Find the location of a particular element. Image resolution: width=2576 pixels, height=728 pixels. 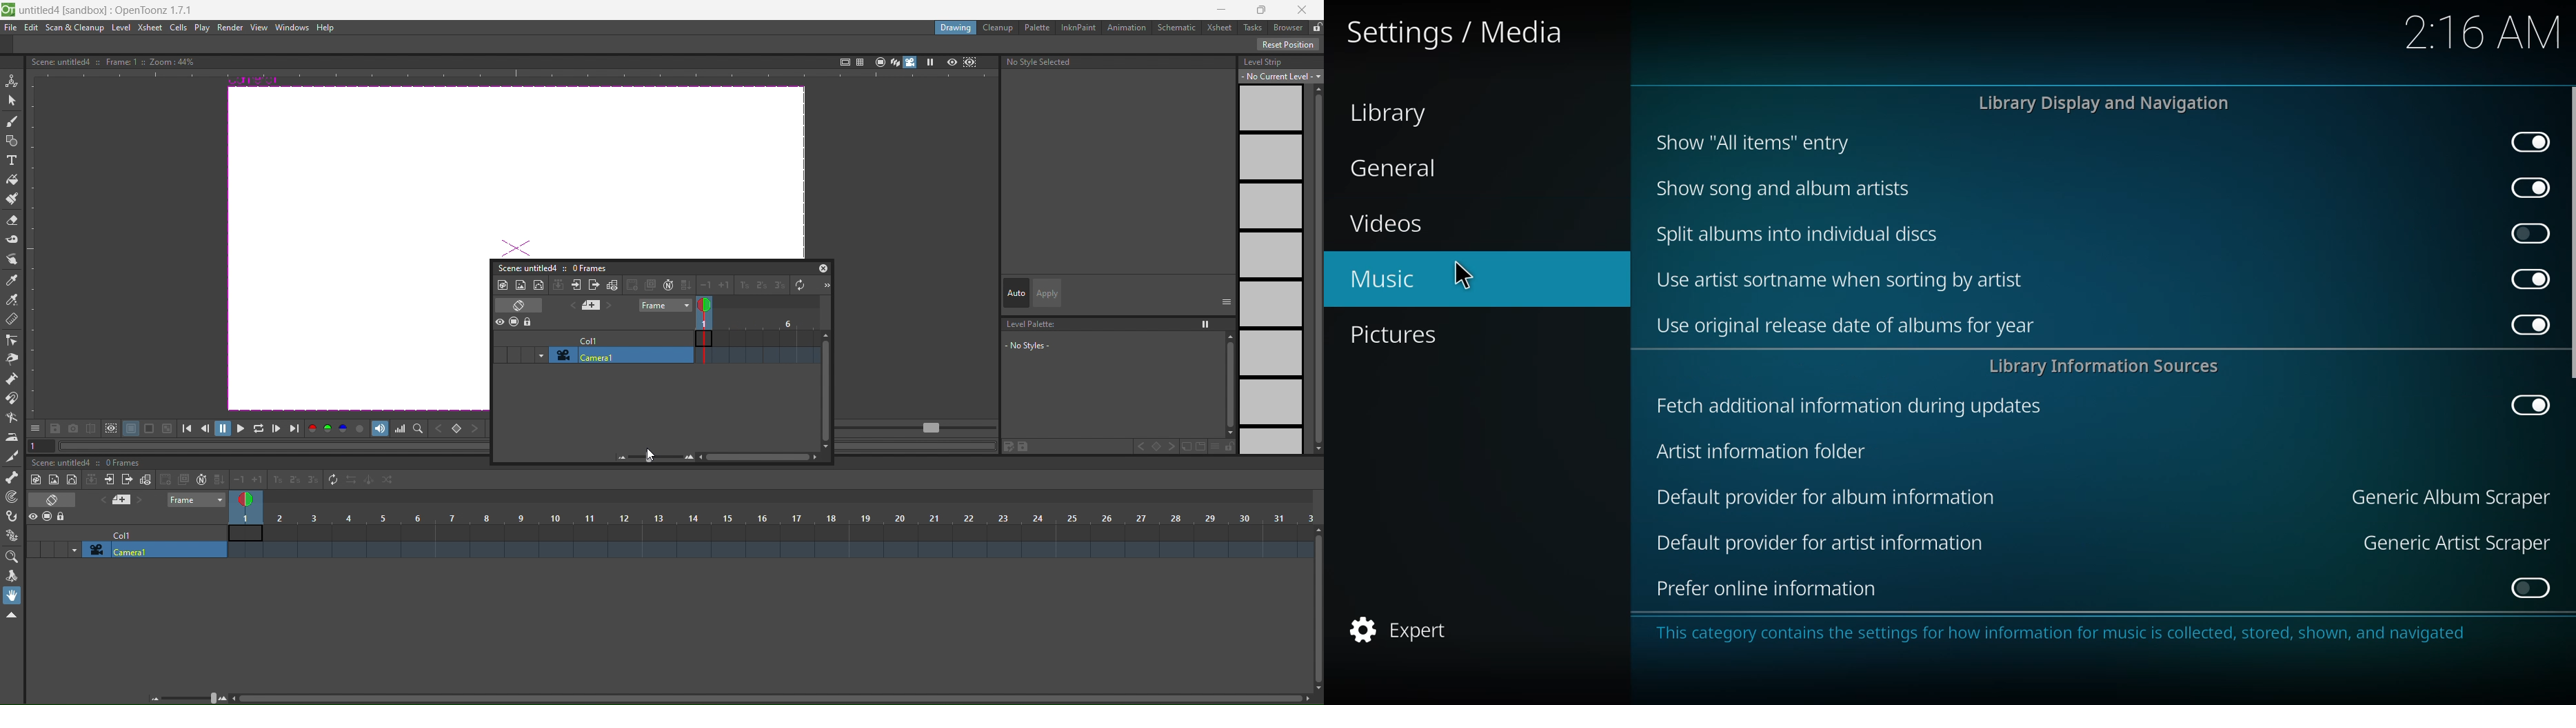

general is located at coordinates (1400, 168).